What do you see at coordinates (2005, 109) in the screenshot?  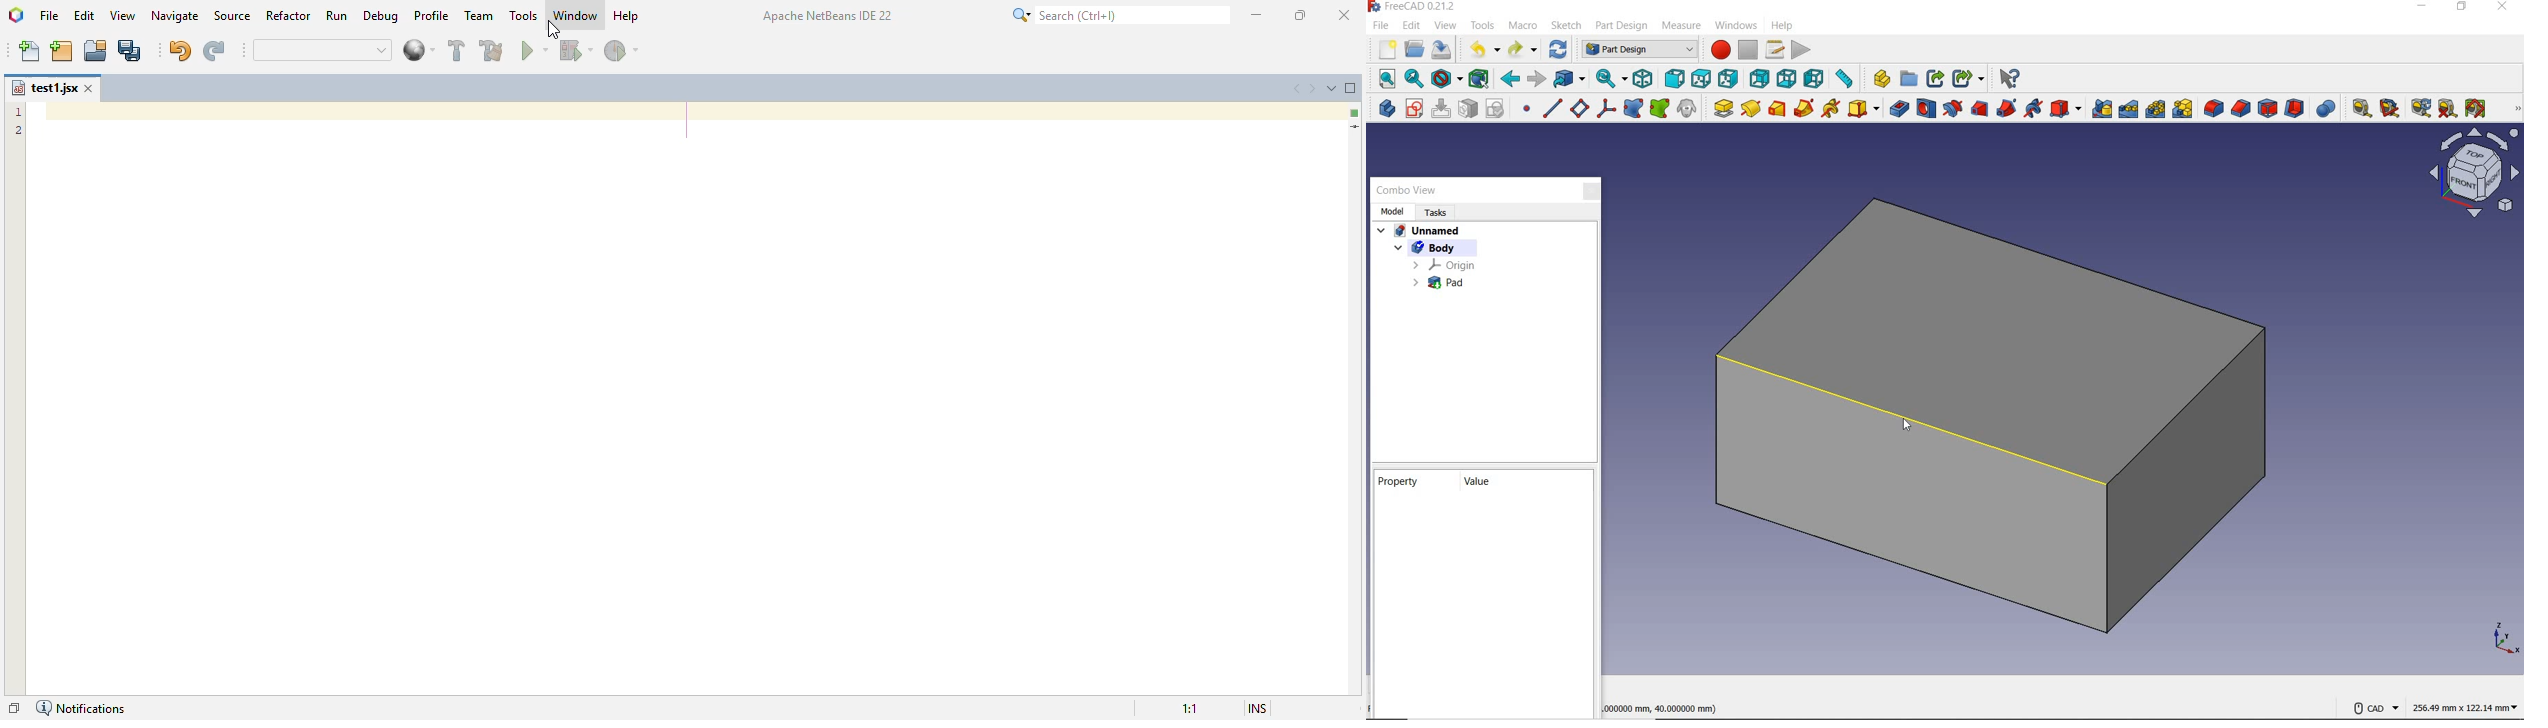 I see `subtractive pipes` at bounding box center [2005, 109].